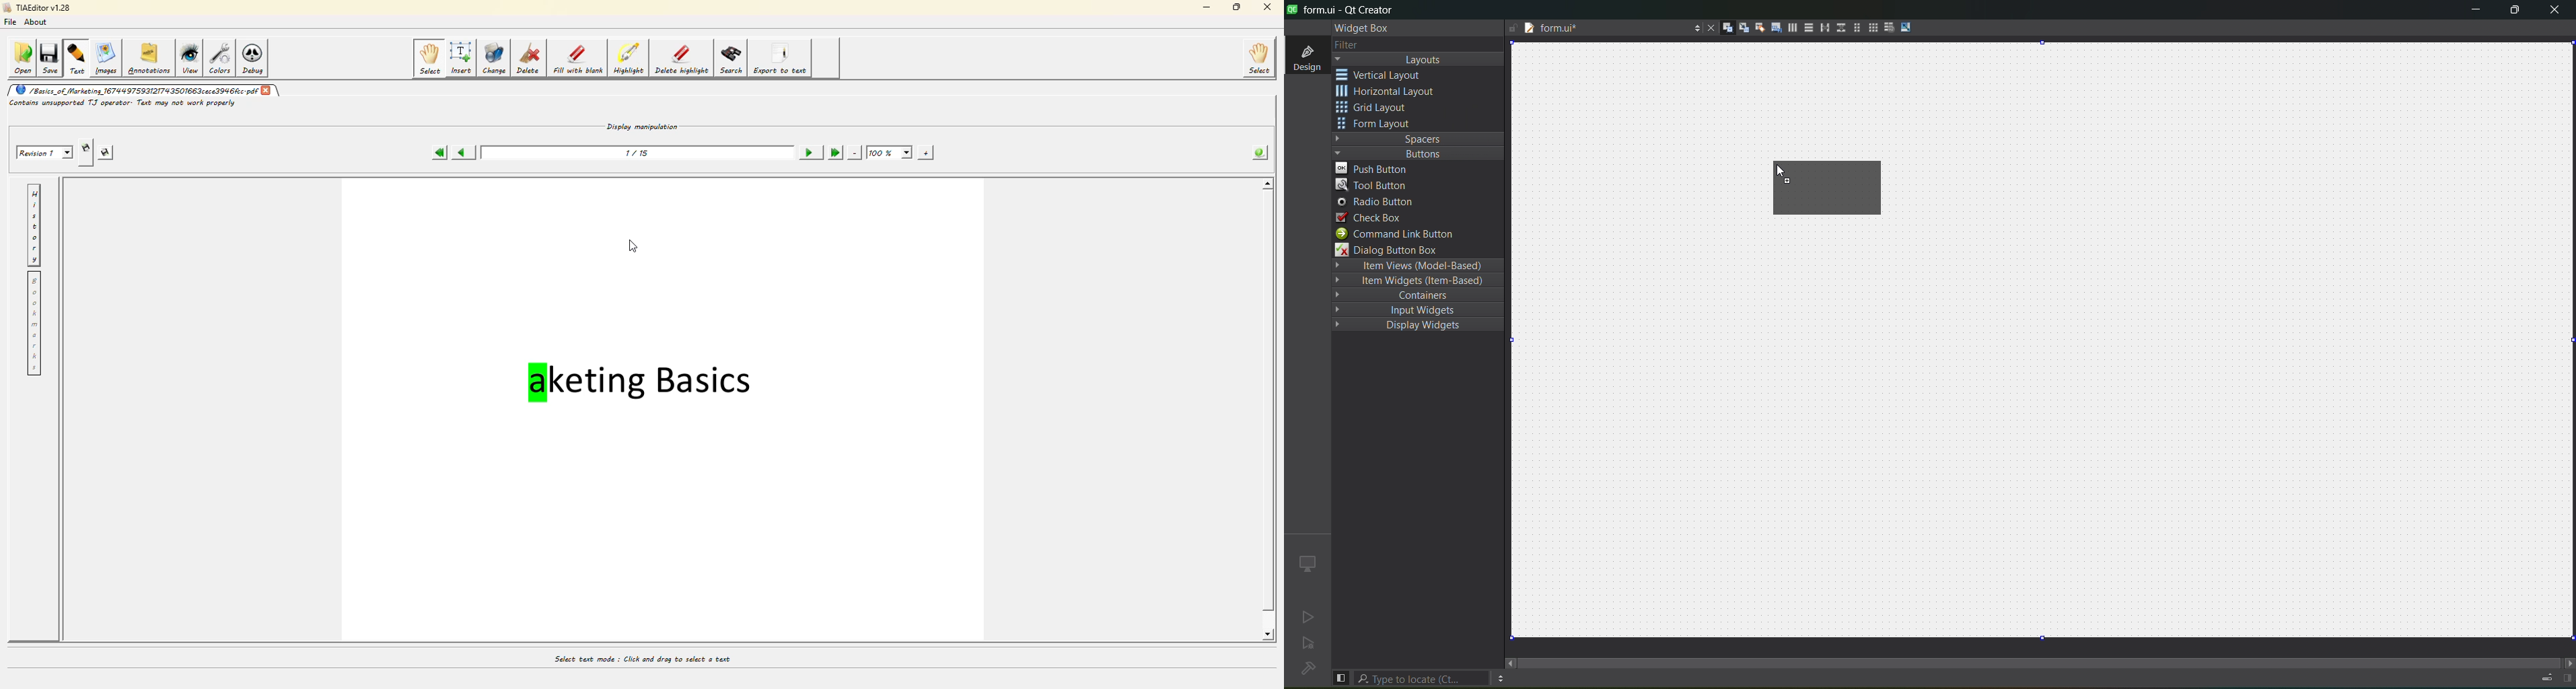  I want to click on options, so click(1694, 26).